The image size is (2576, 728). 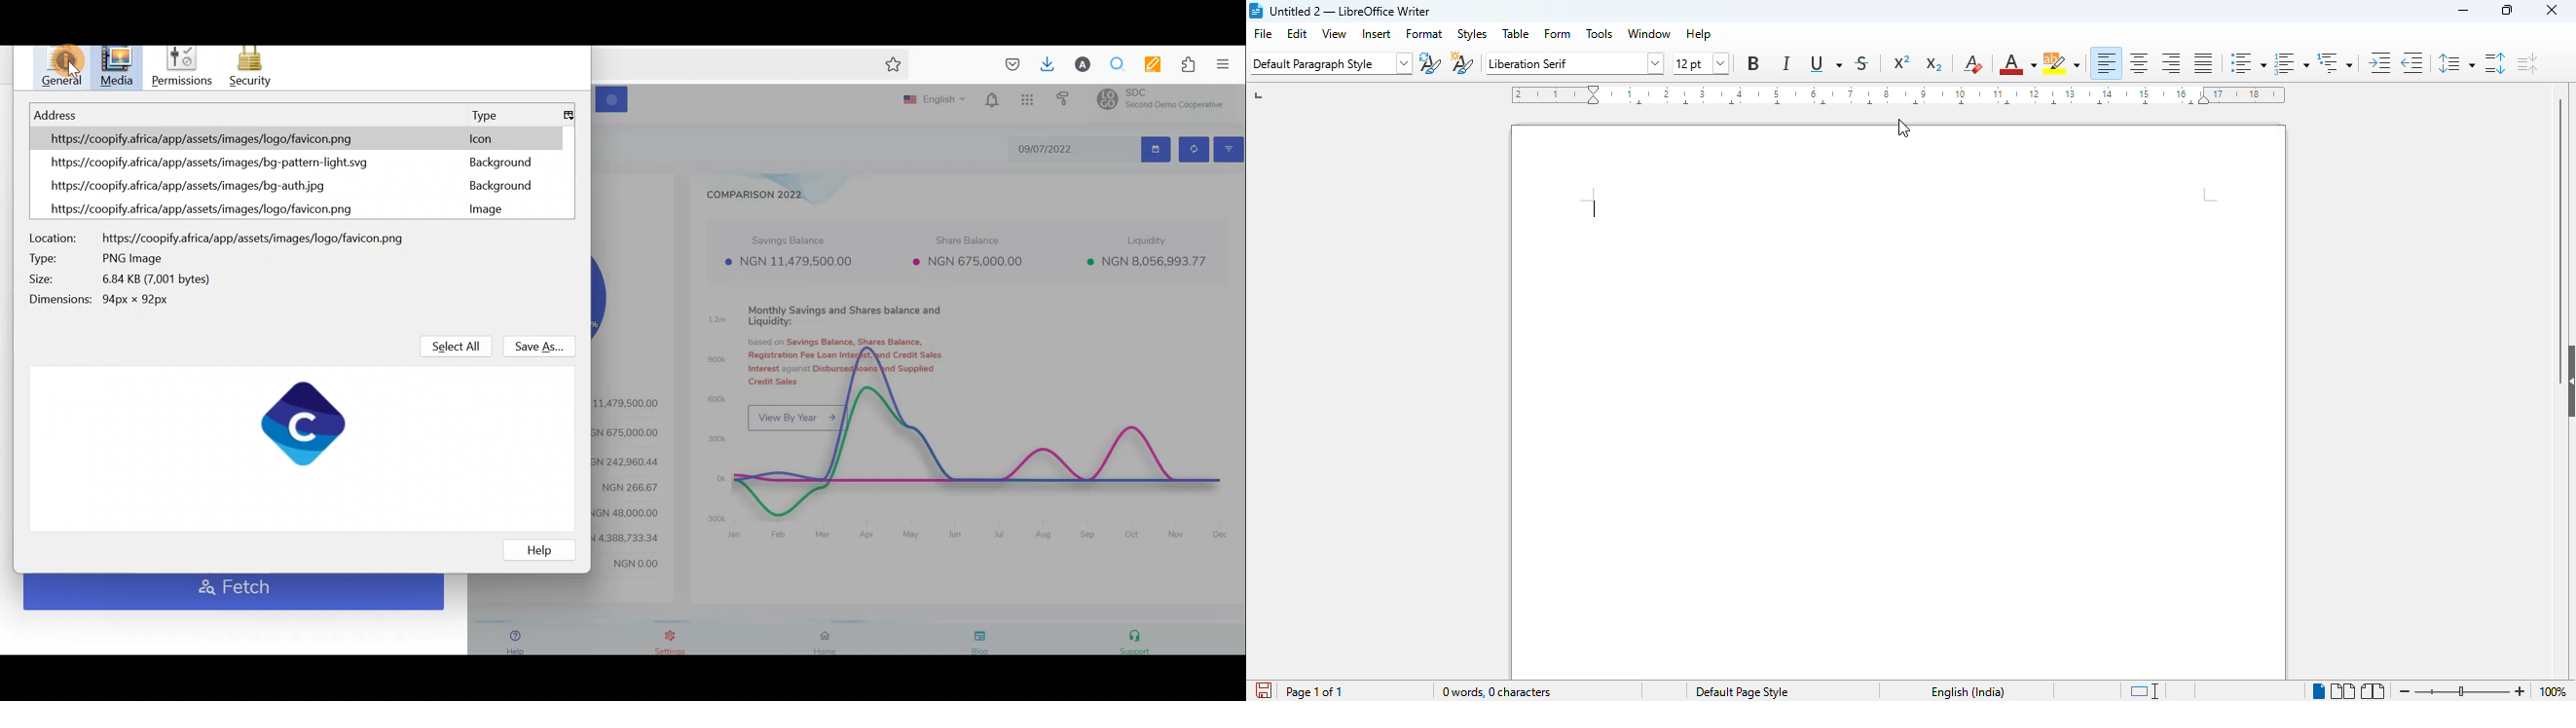 What do you see at coordinates (543, 216) in the screenshot?
I see `Block` at bounding box center [543, 216].